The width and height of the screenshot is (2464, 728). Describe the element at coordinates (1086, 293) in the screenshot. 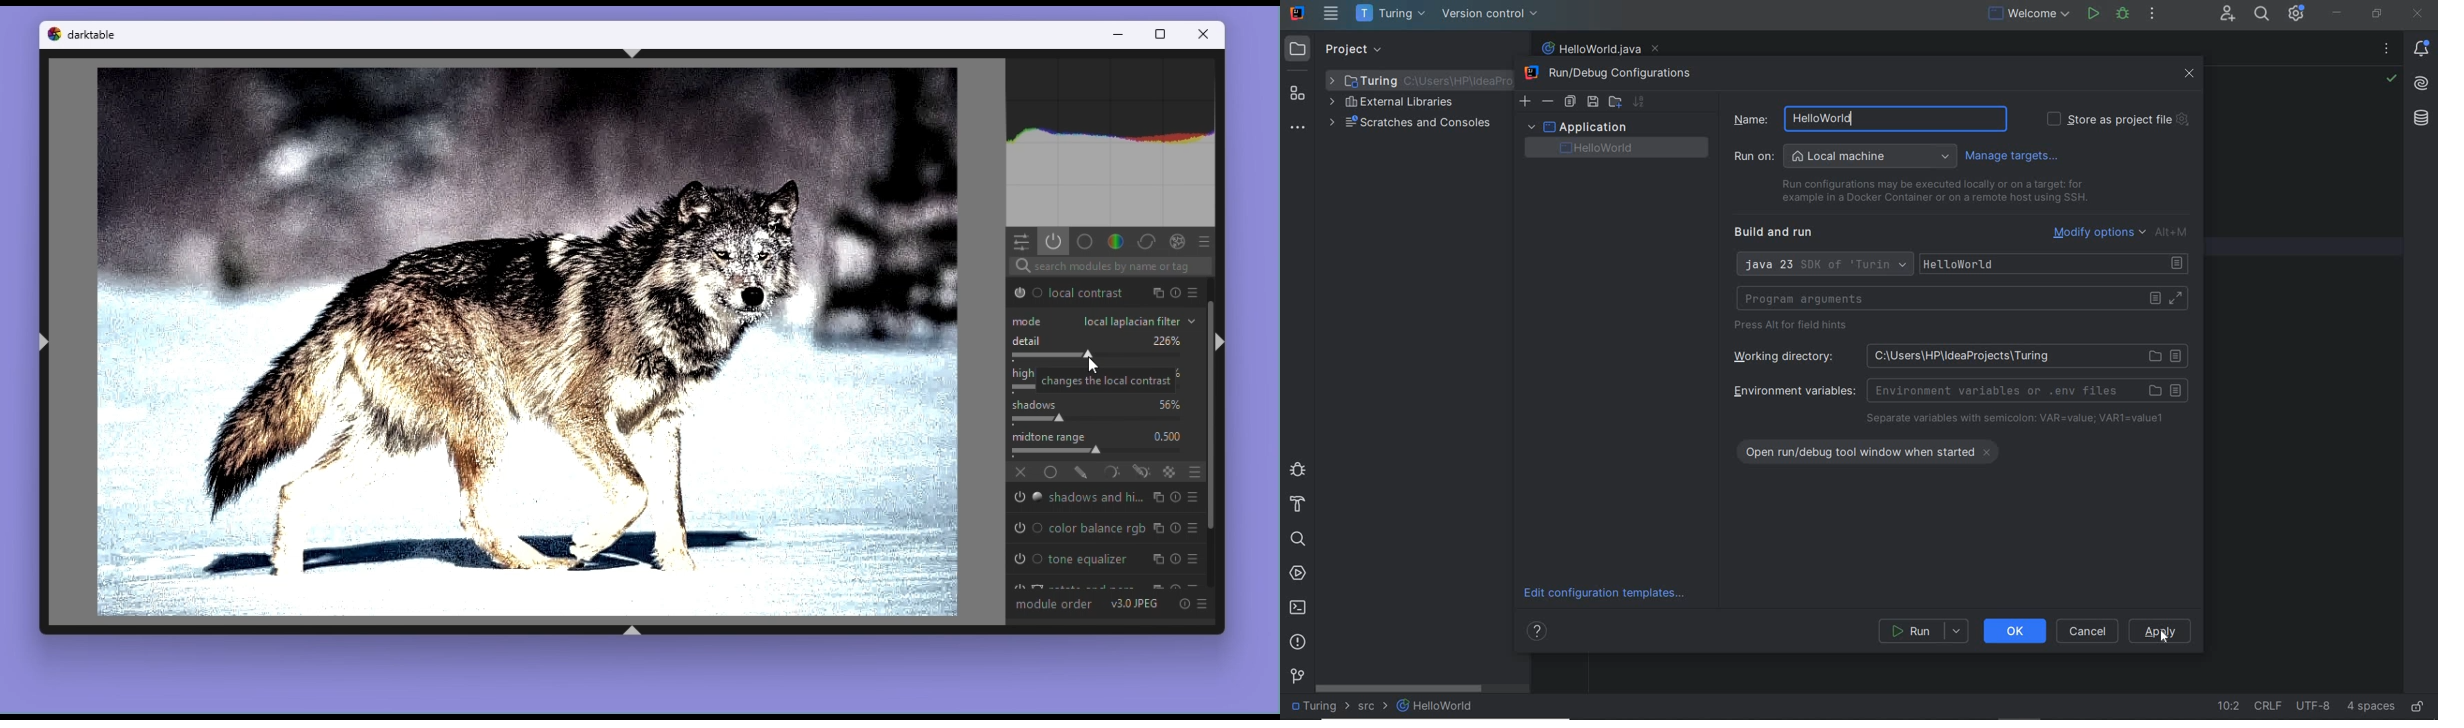

I see `local contrast` at that location.